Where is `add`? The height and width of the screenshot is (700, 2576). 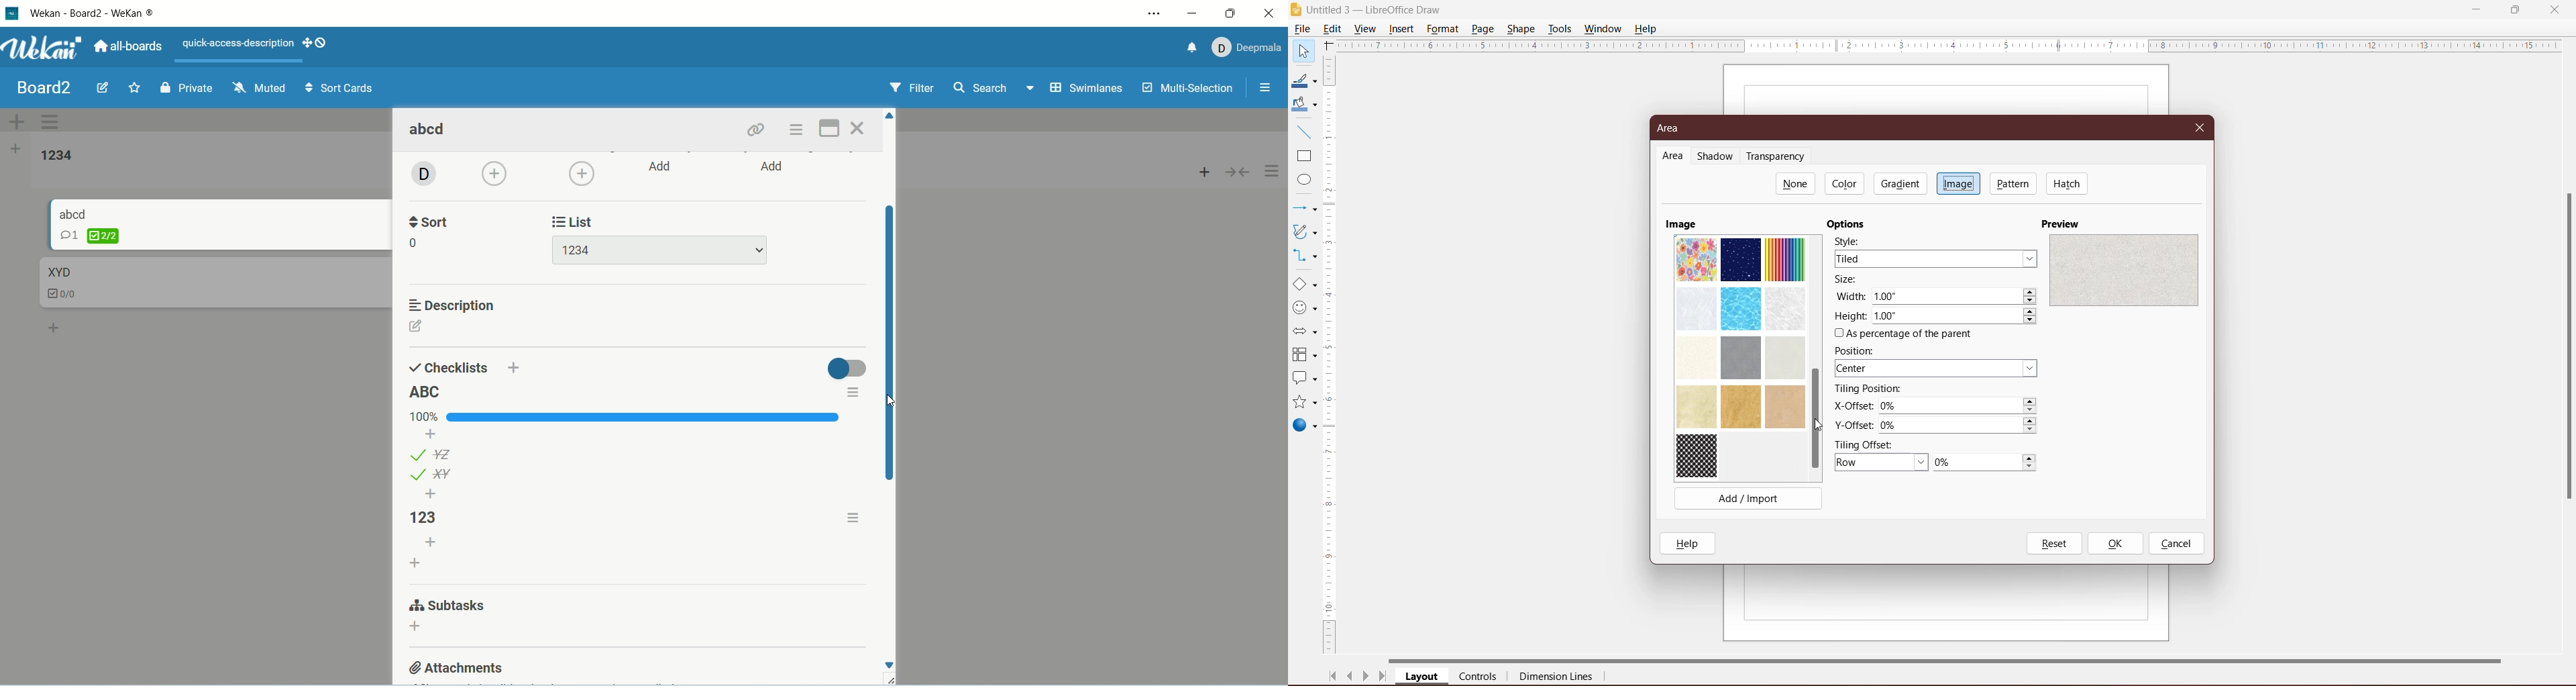 add is located at coordinates (662, 166).